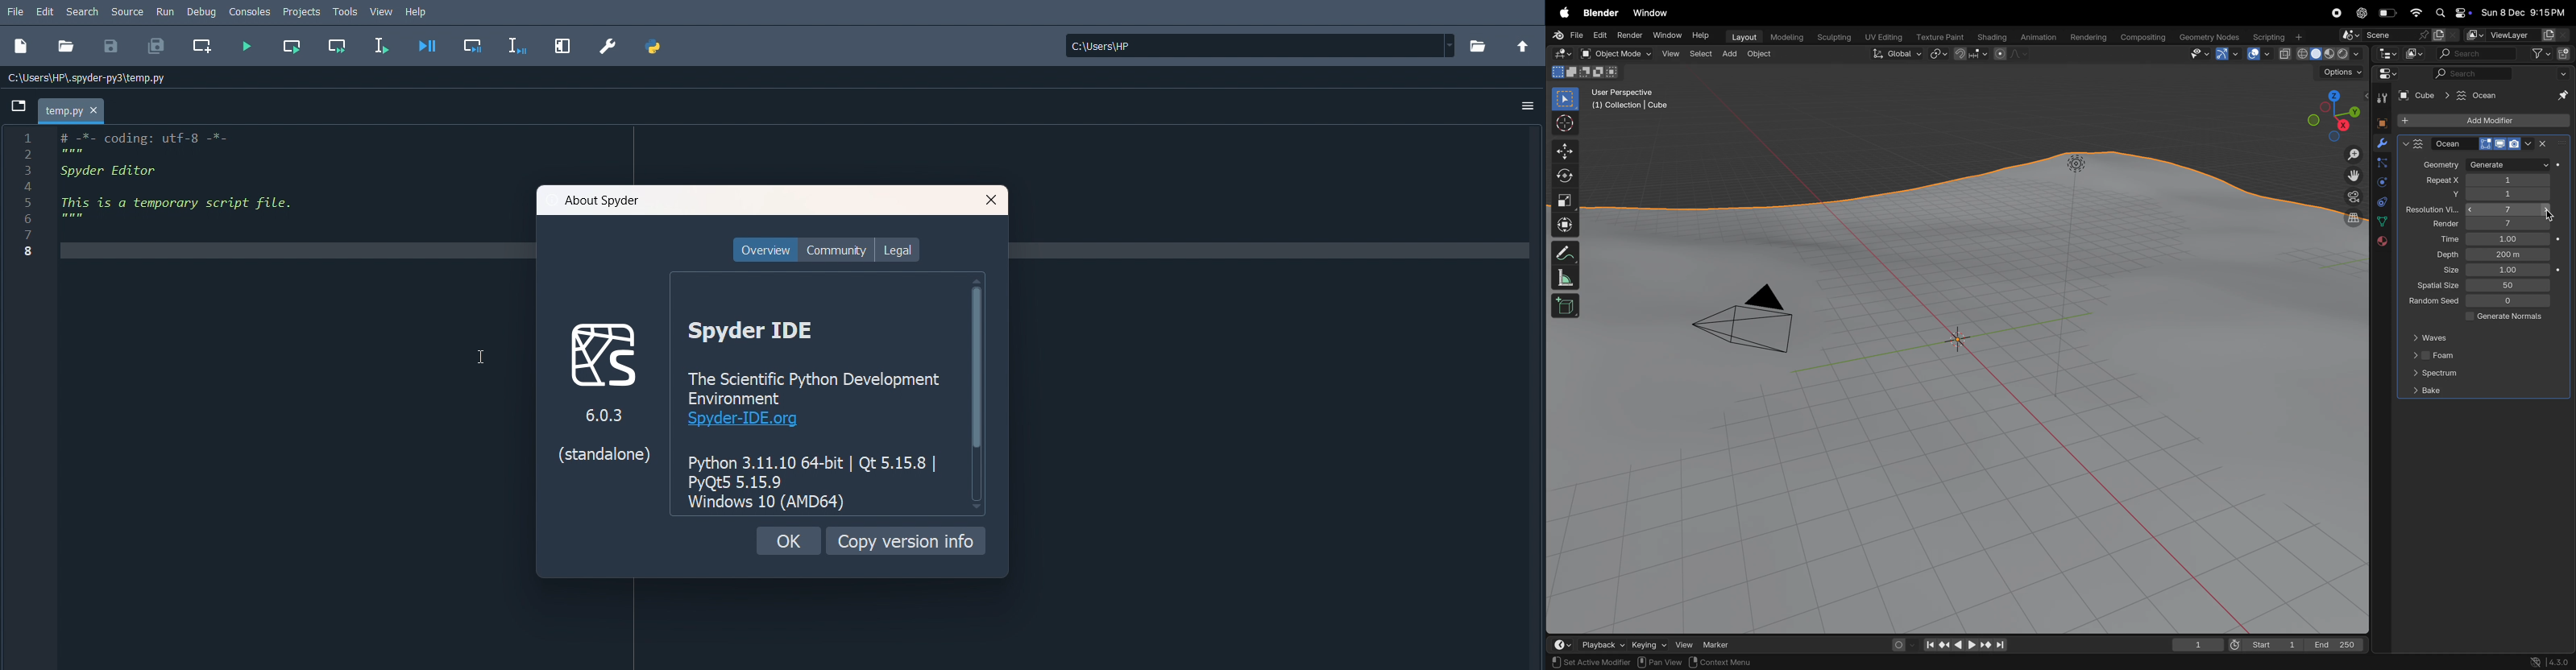  Describe the element at coordinates (81, 11) in the screenshot. I see `Search` at that location.